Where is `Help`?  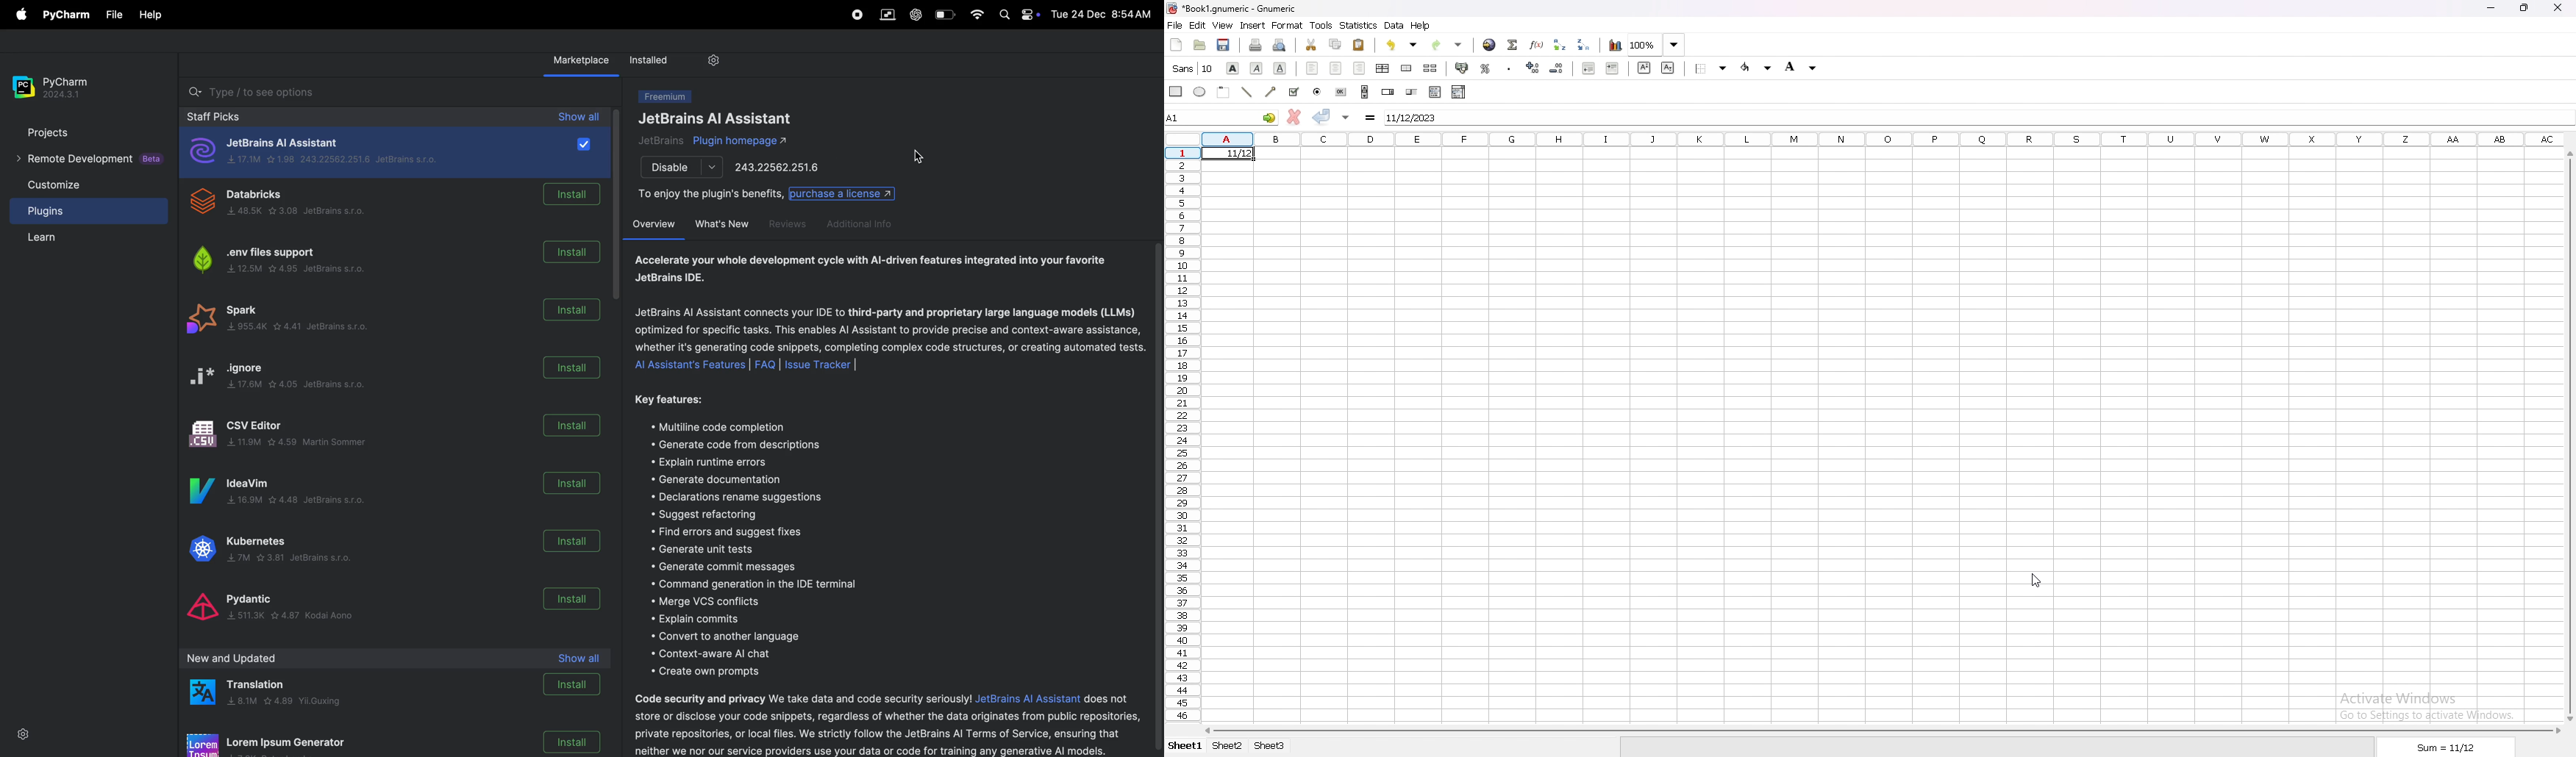 Help is located at coordinates (151, 15).